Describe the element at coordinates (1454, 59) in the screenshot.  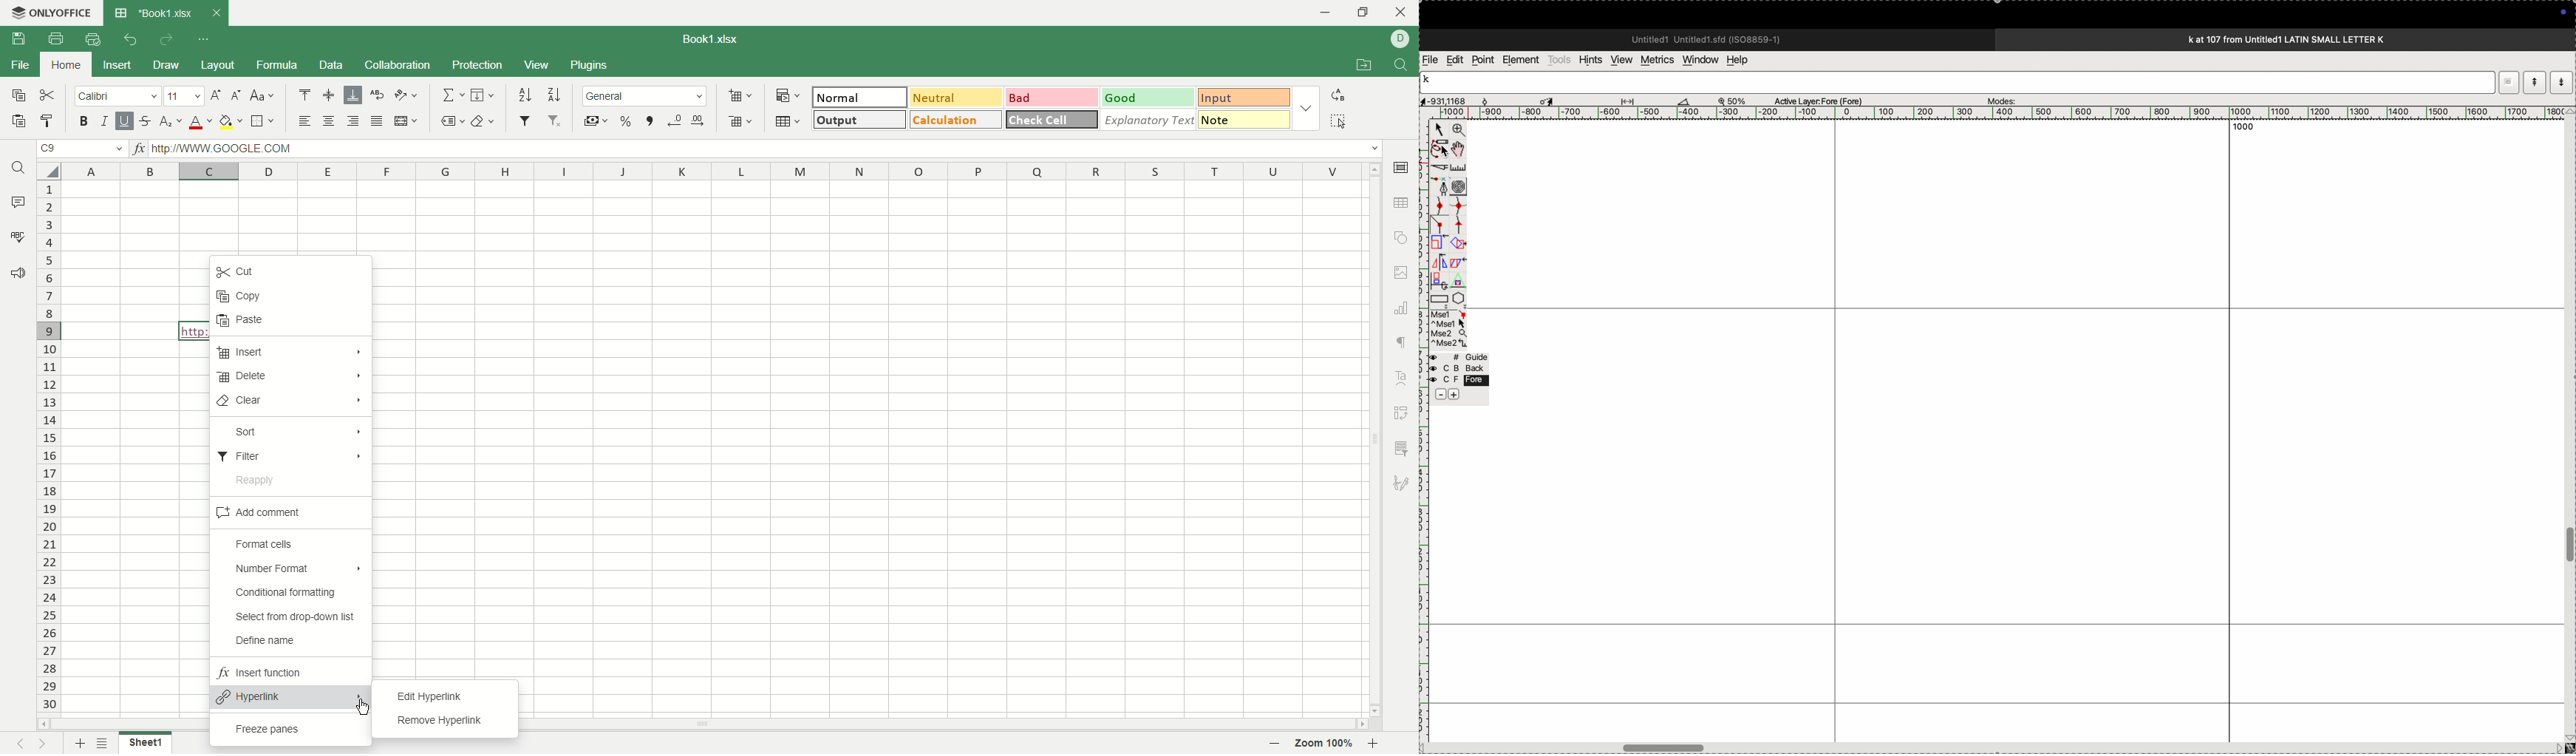
I see `edit` at that location.